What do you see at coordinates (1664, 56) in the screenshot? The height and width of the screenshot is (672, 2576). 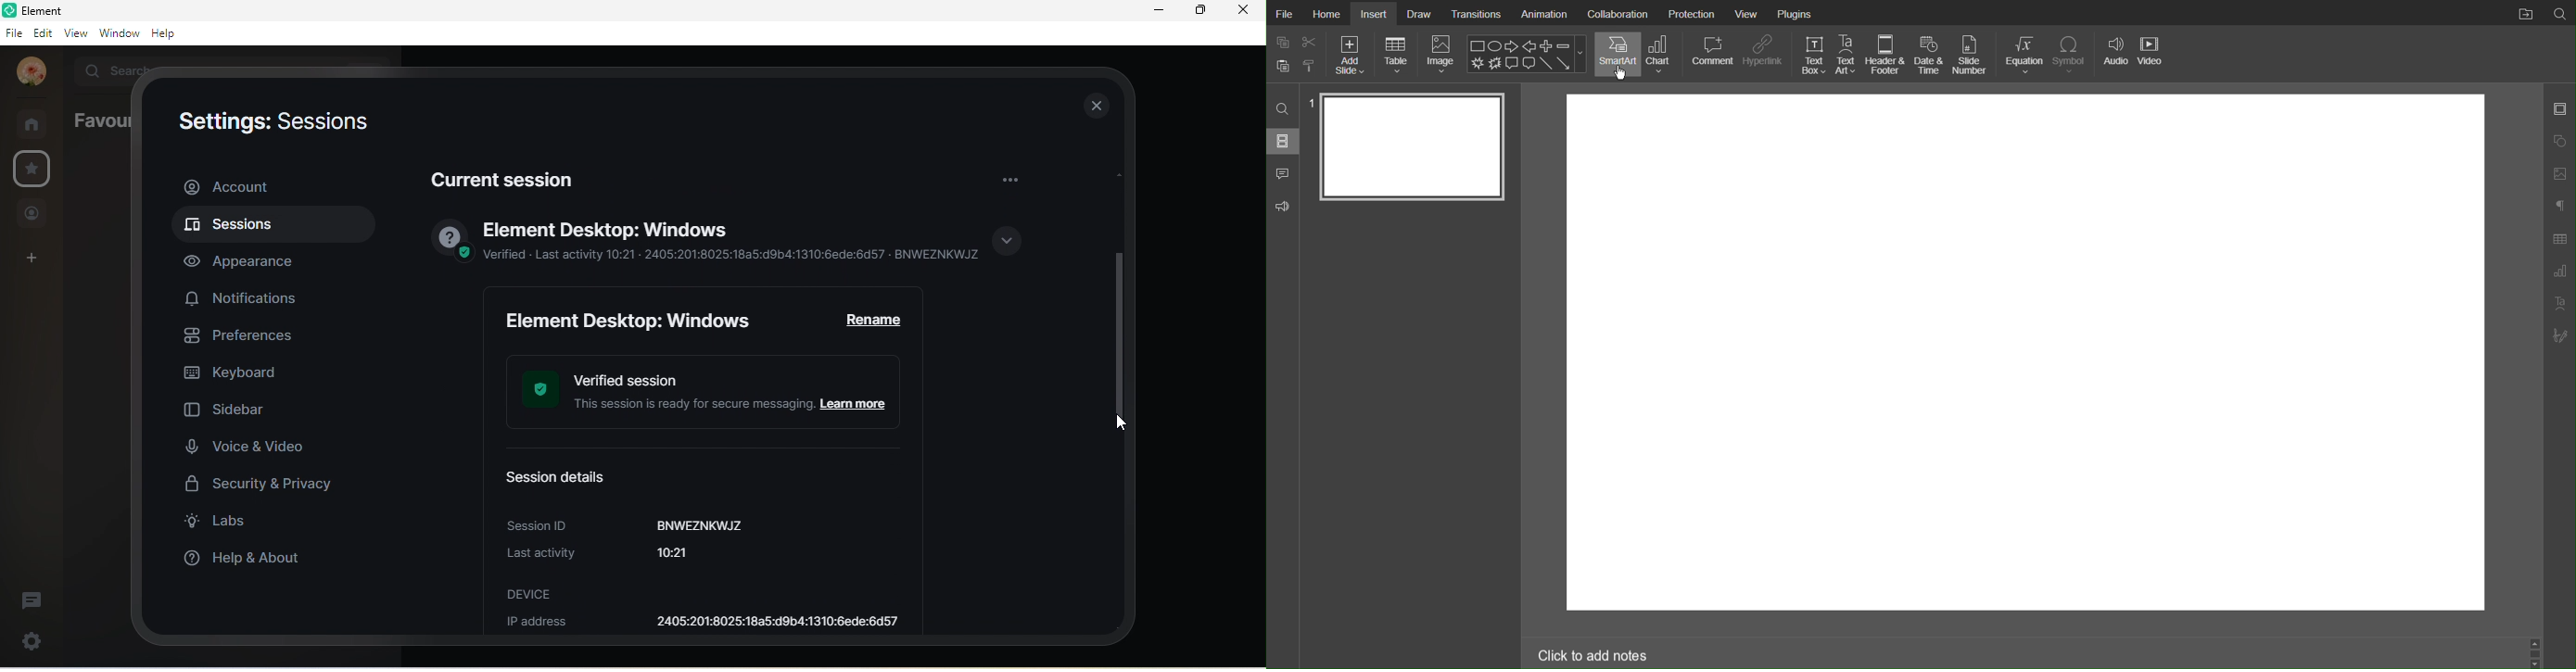 I see `Chart` at bounding box center [1664, 56].